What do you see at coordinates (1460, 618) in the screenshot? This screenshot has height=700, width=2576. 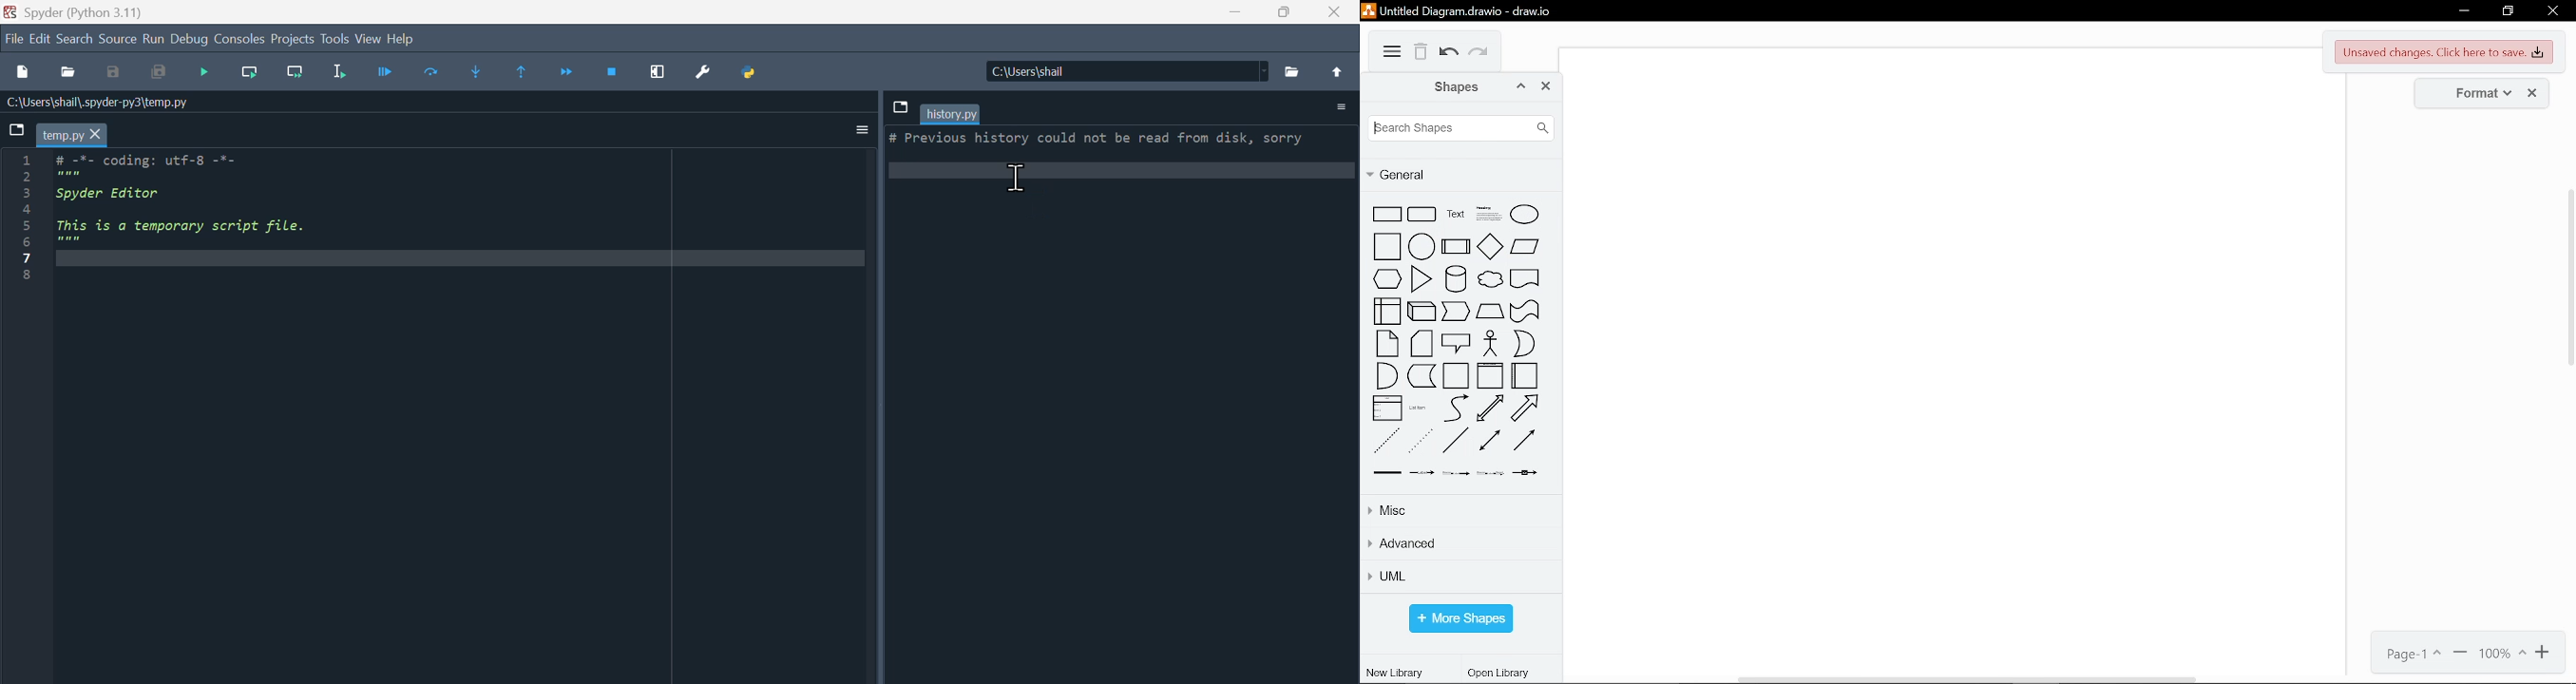 I see `more shapes` at bounding box center [1460, 618].